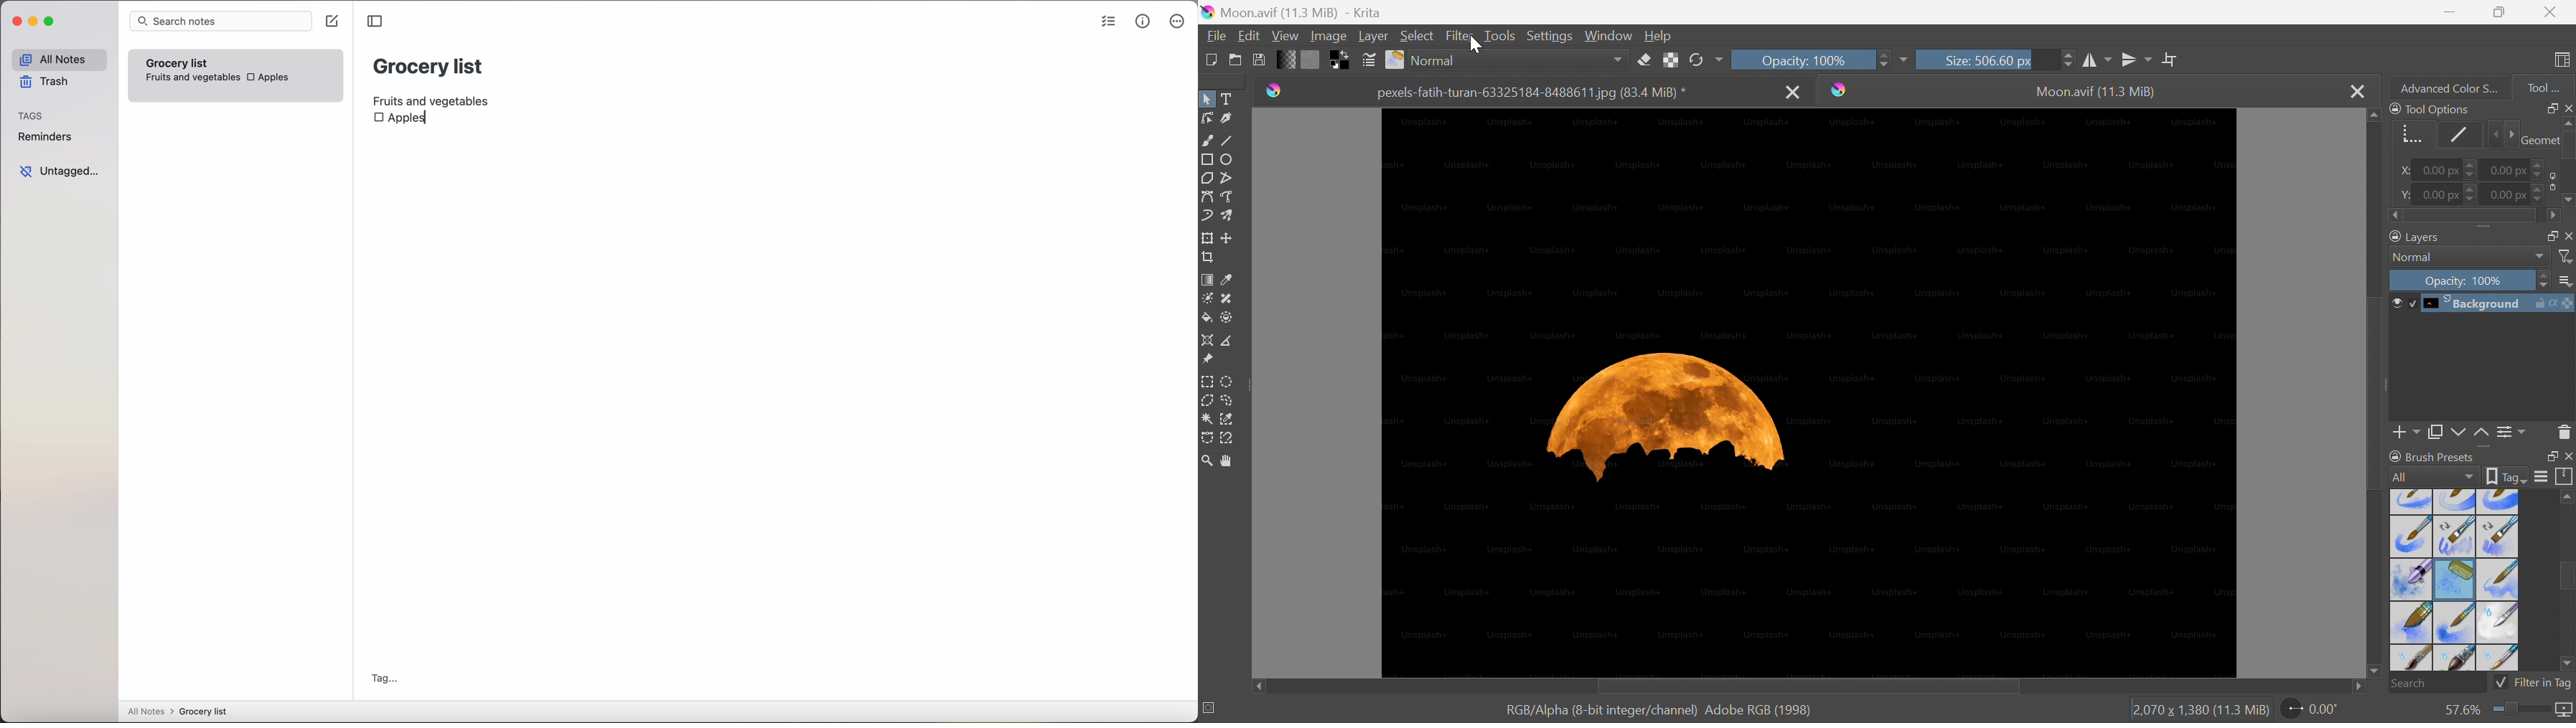 The height and width of the screenshot is (728, 2576). Describe the element at coordinates (31, 117) in the screenshot. I see `tags` at that location.